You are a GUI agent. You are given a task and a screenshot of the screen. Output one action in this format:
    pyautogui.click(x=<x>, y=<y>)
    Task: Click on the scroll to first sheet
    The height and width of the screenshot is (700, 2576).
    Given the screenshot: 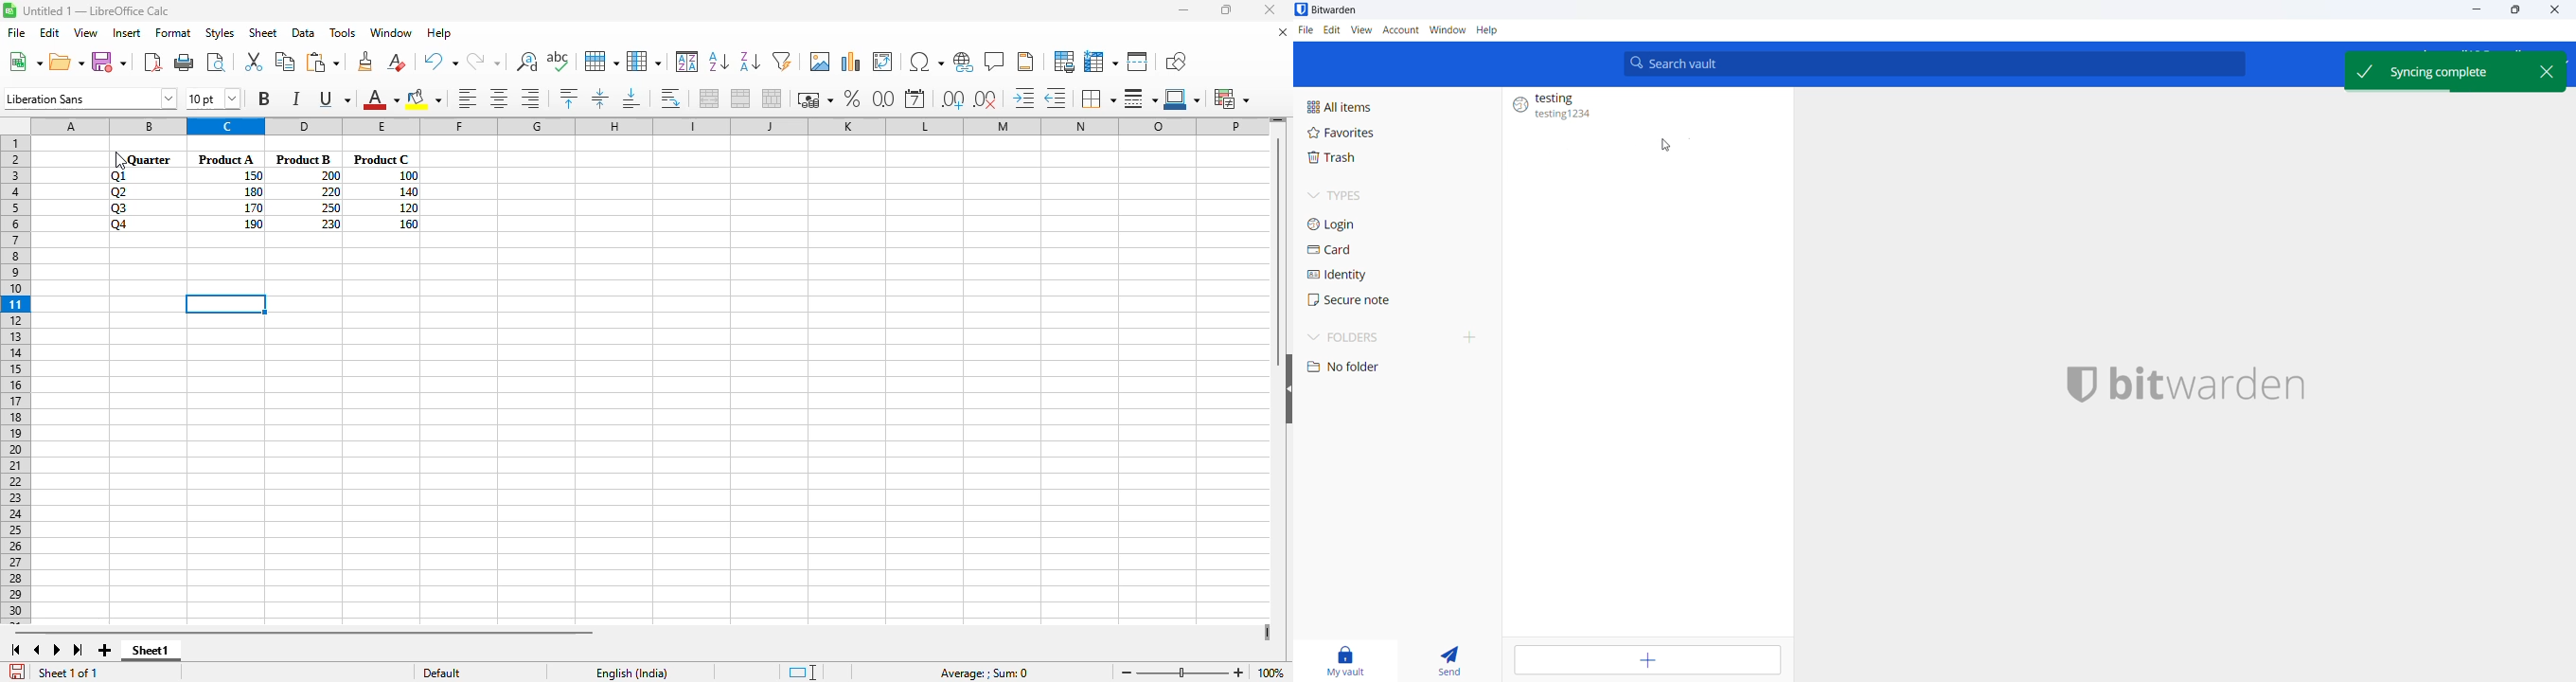 What is the action you would take?
    pyautogui.click(x=15, y=650)
    